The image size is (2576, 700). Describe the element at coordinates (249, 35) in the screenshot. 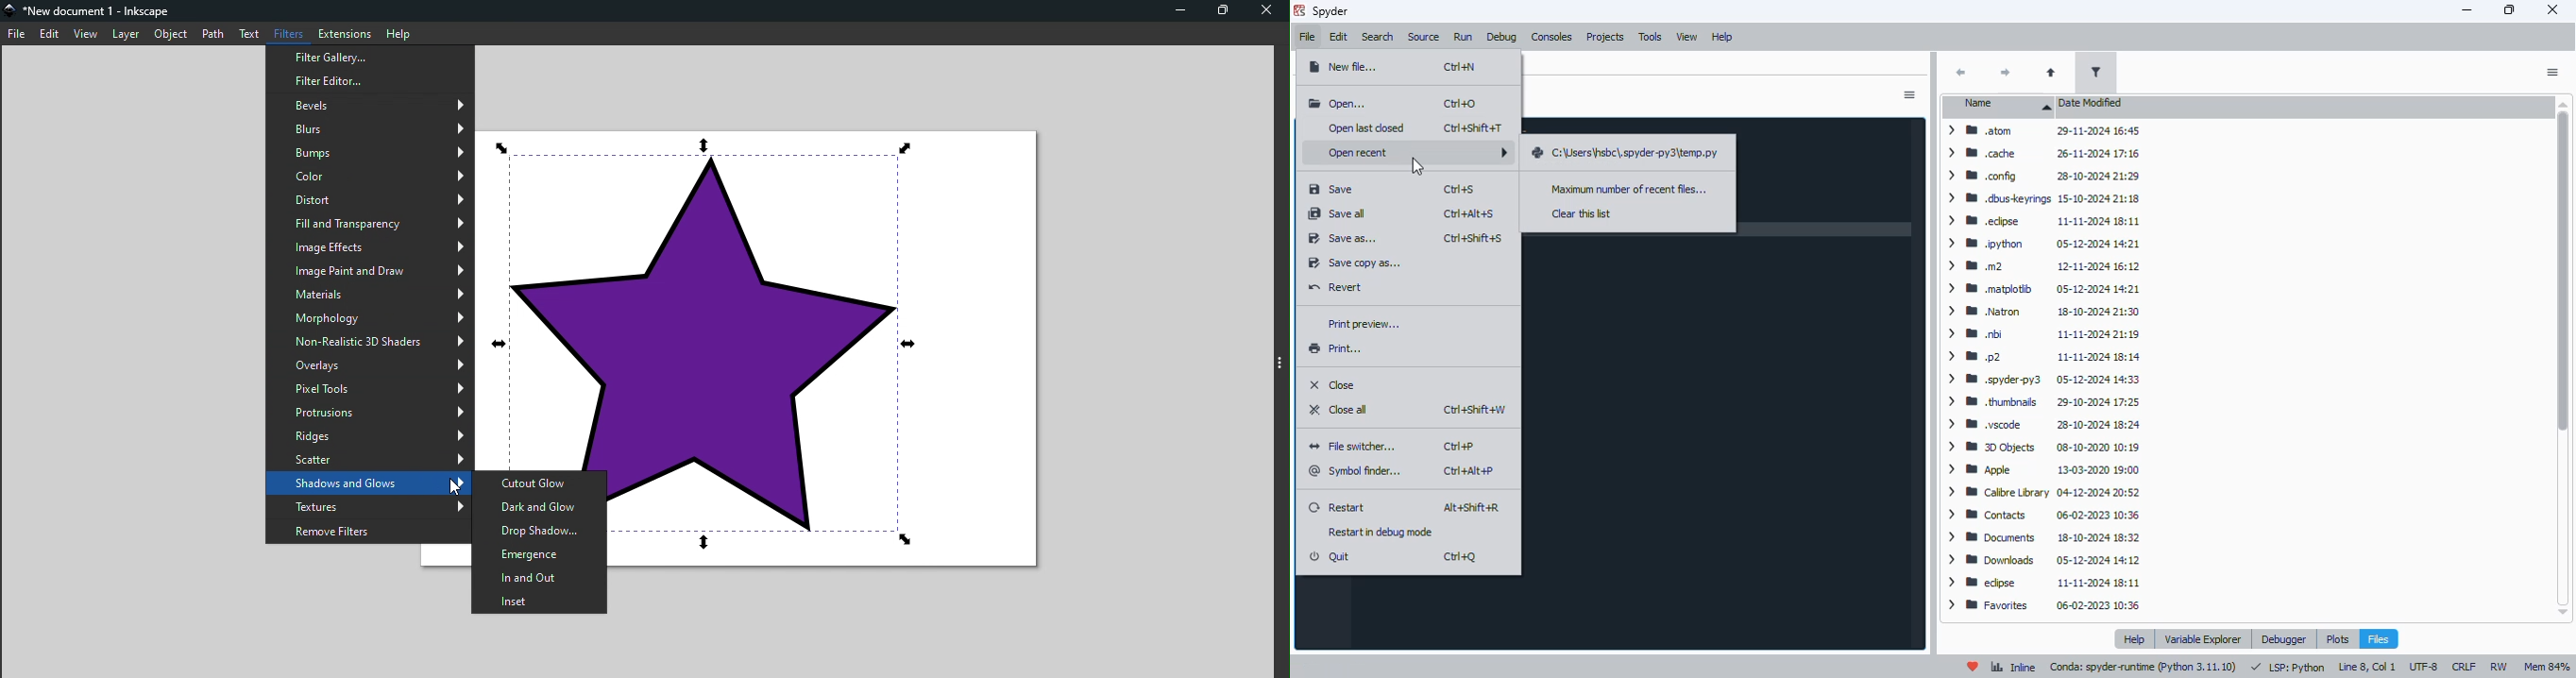

I see `Text` at that location.